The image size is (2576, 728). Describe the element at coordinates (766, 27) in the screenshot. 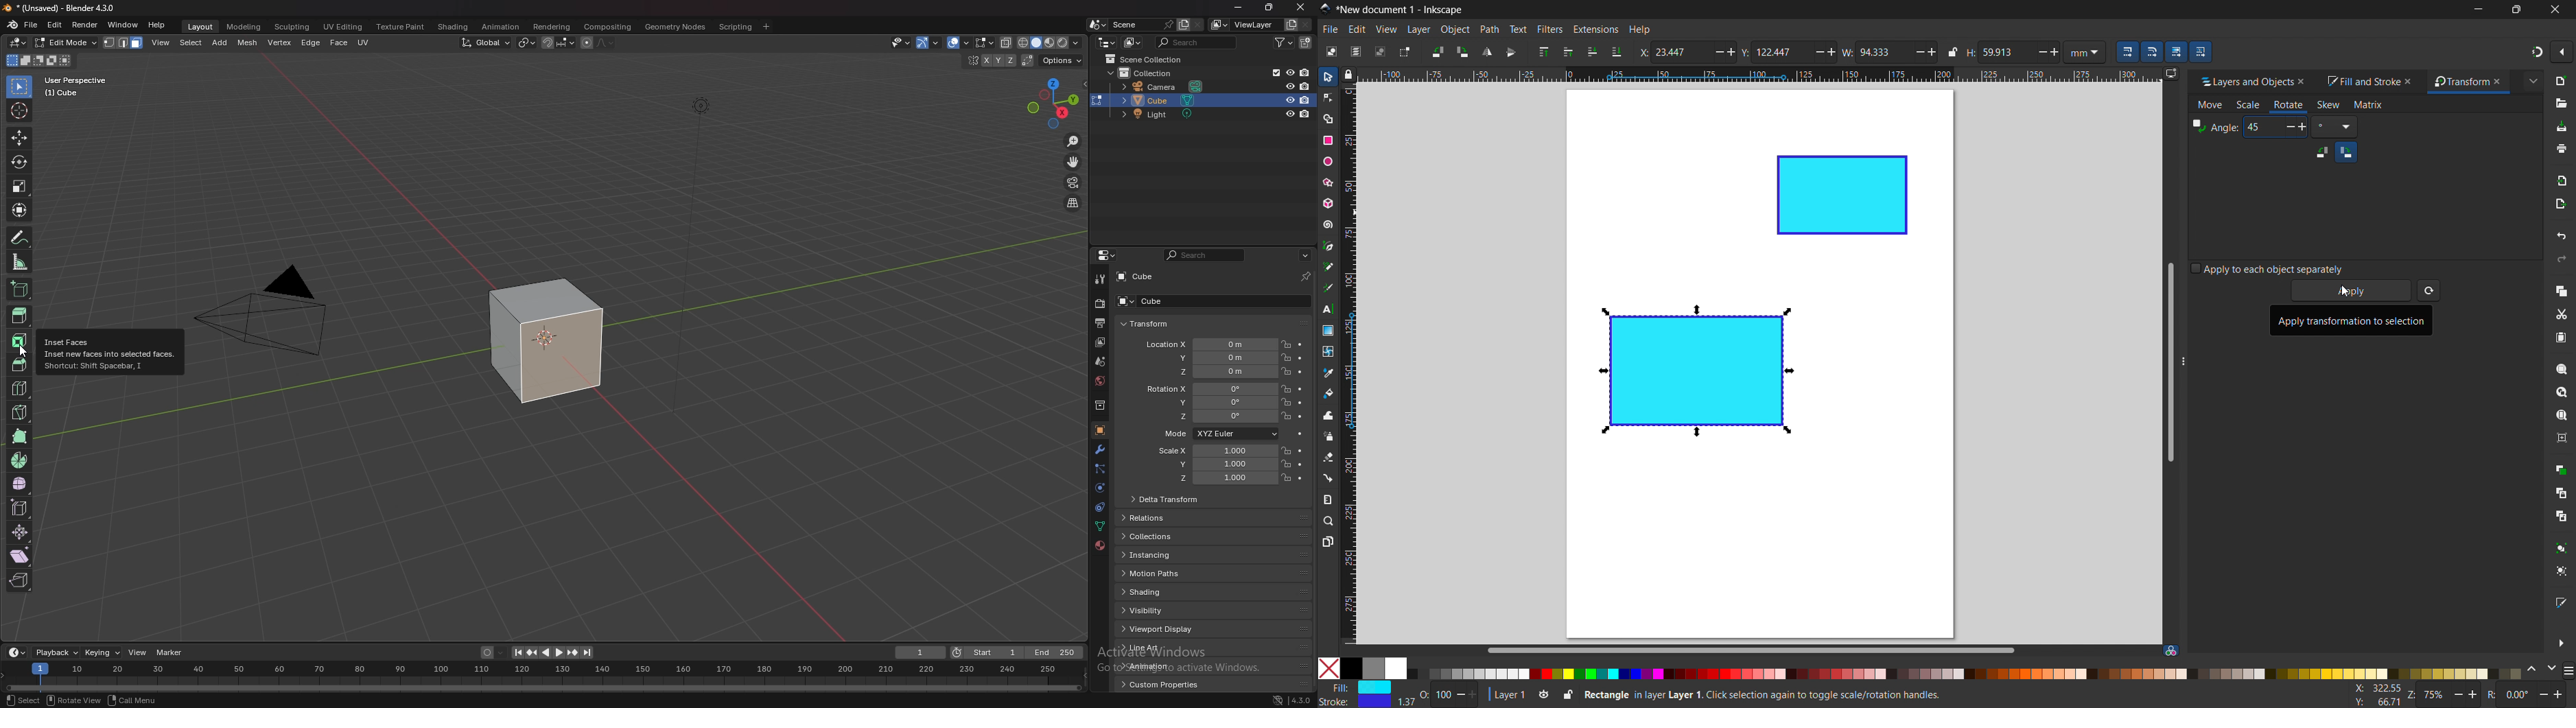

I see `add workspace` at that location.